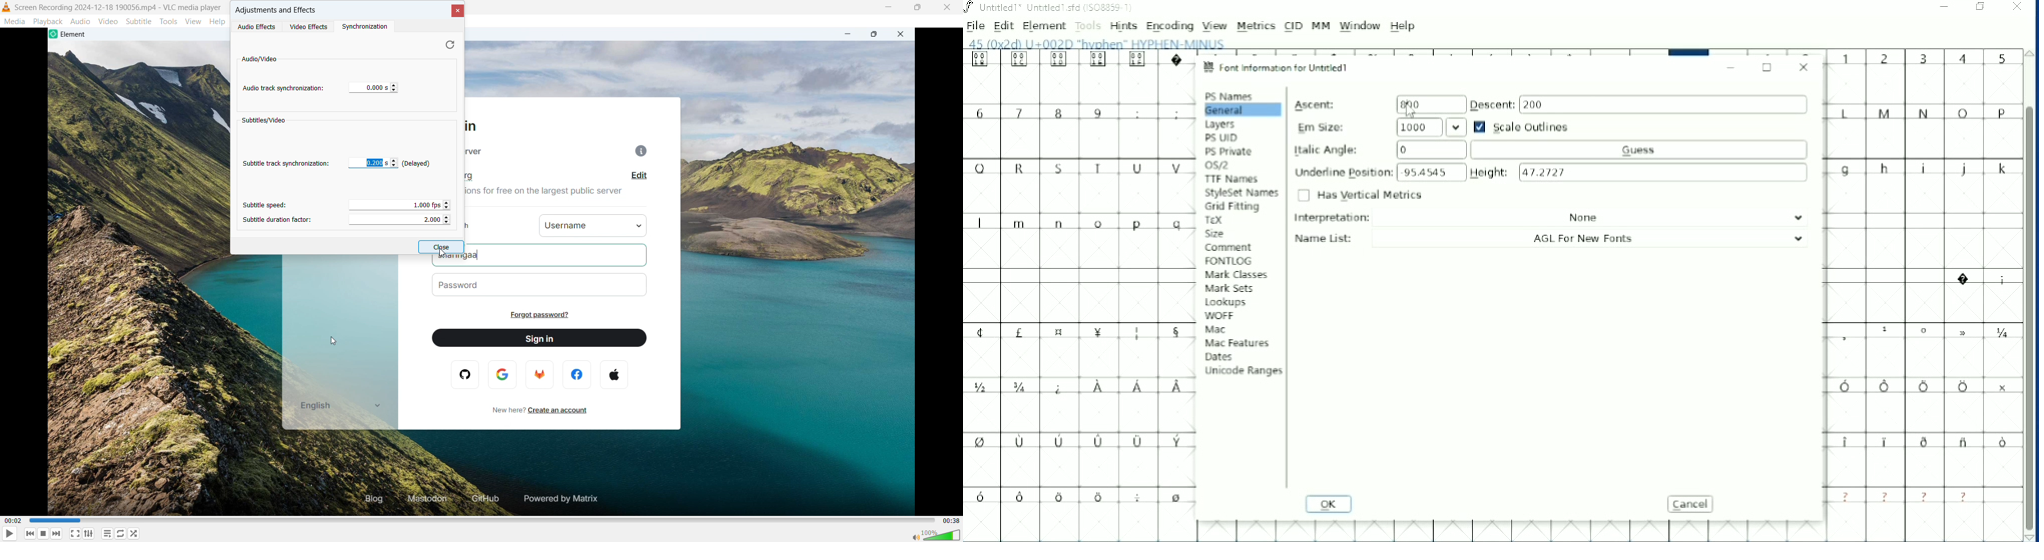 This screenshot has width=2044, height=560. What do you see at coordinates (1234, 207) in the screenshot?
I see `Grid Fitting` at bounding box center [1234, 207].